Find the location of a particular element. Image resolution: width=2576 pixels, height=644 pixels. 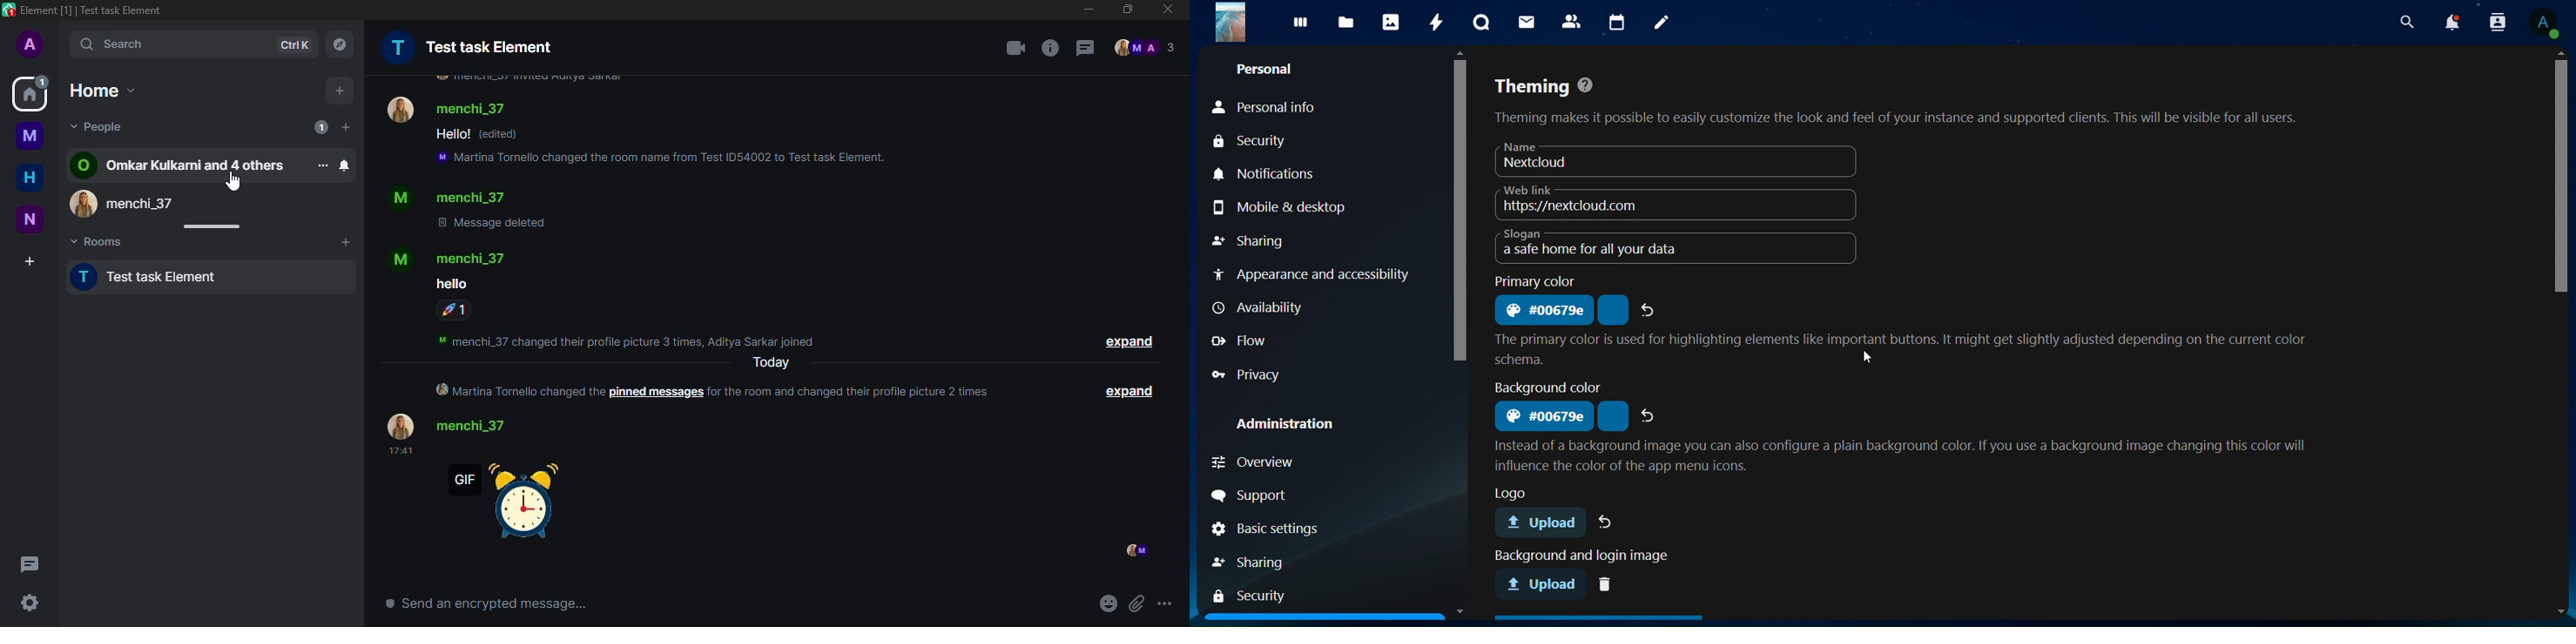

flow is located at coordinates (1255, 342).